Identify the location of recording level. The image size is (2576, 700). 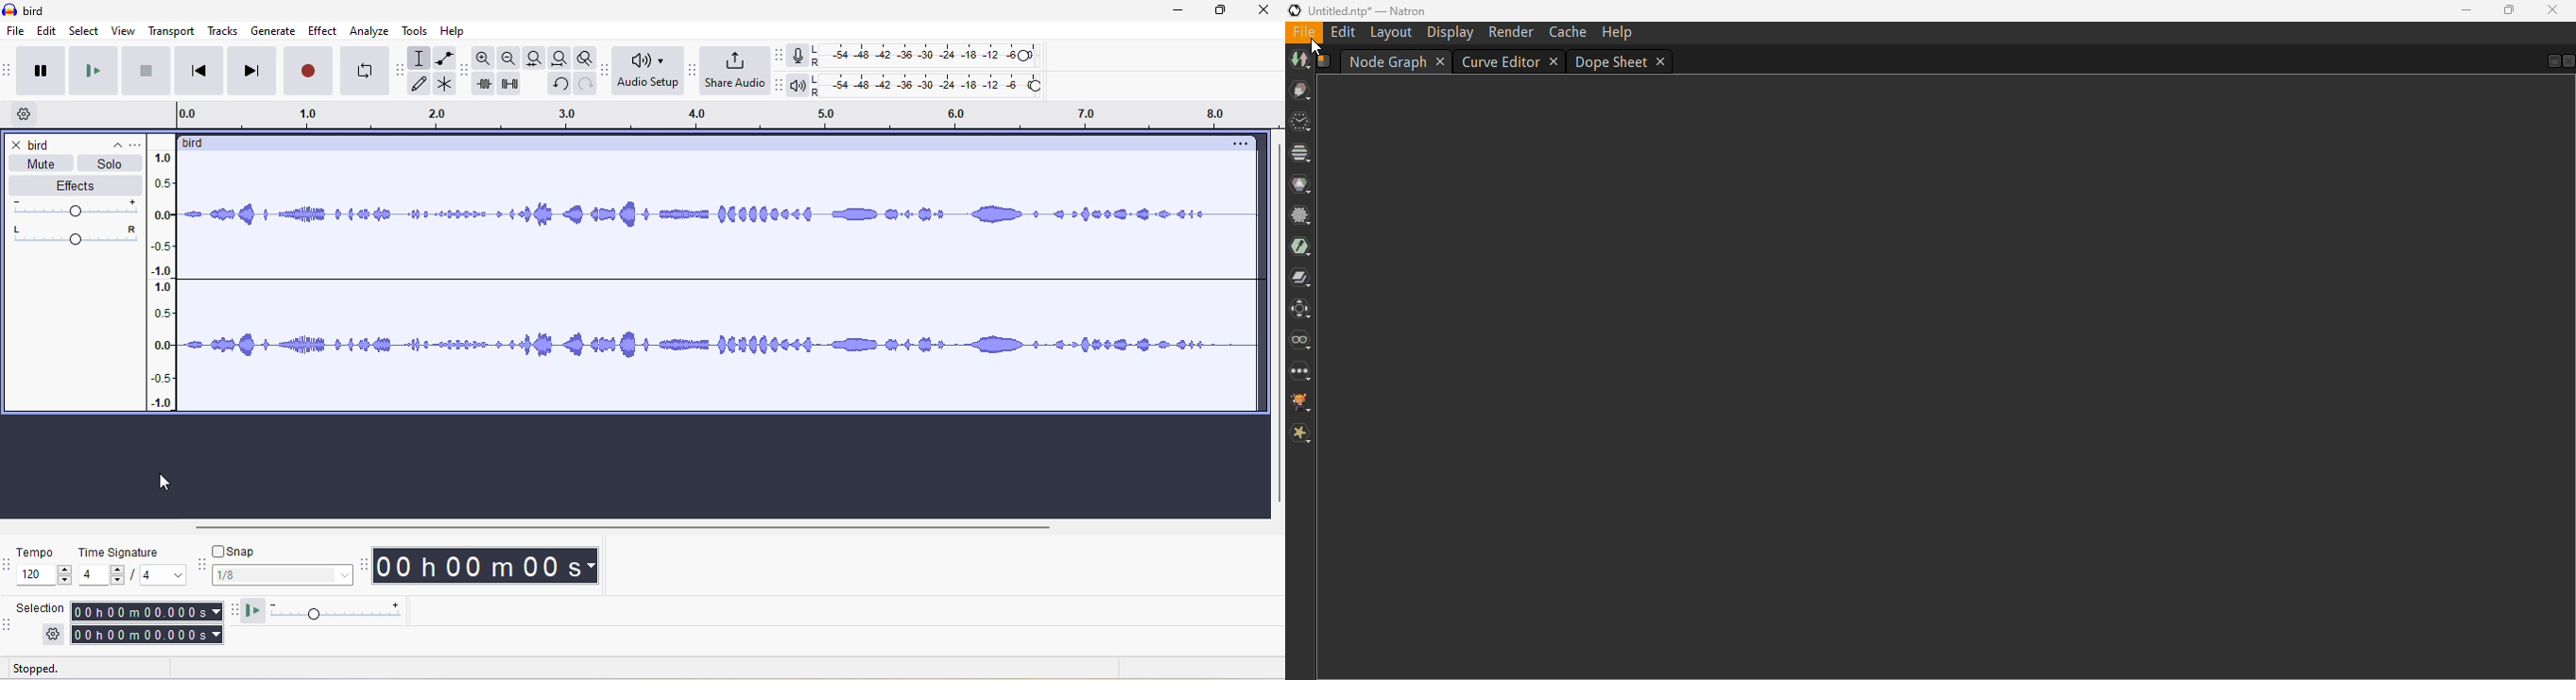
(938, 54).